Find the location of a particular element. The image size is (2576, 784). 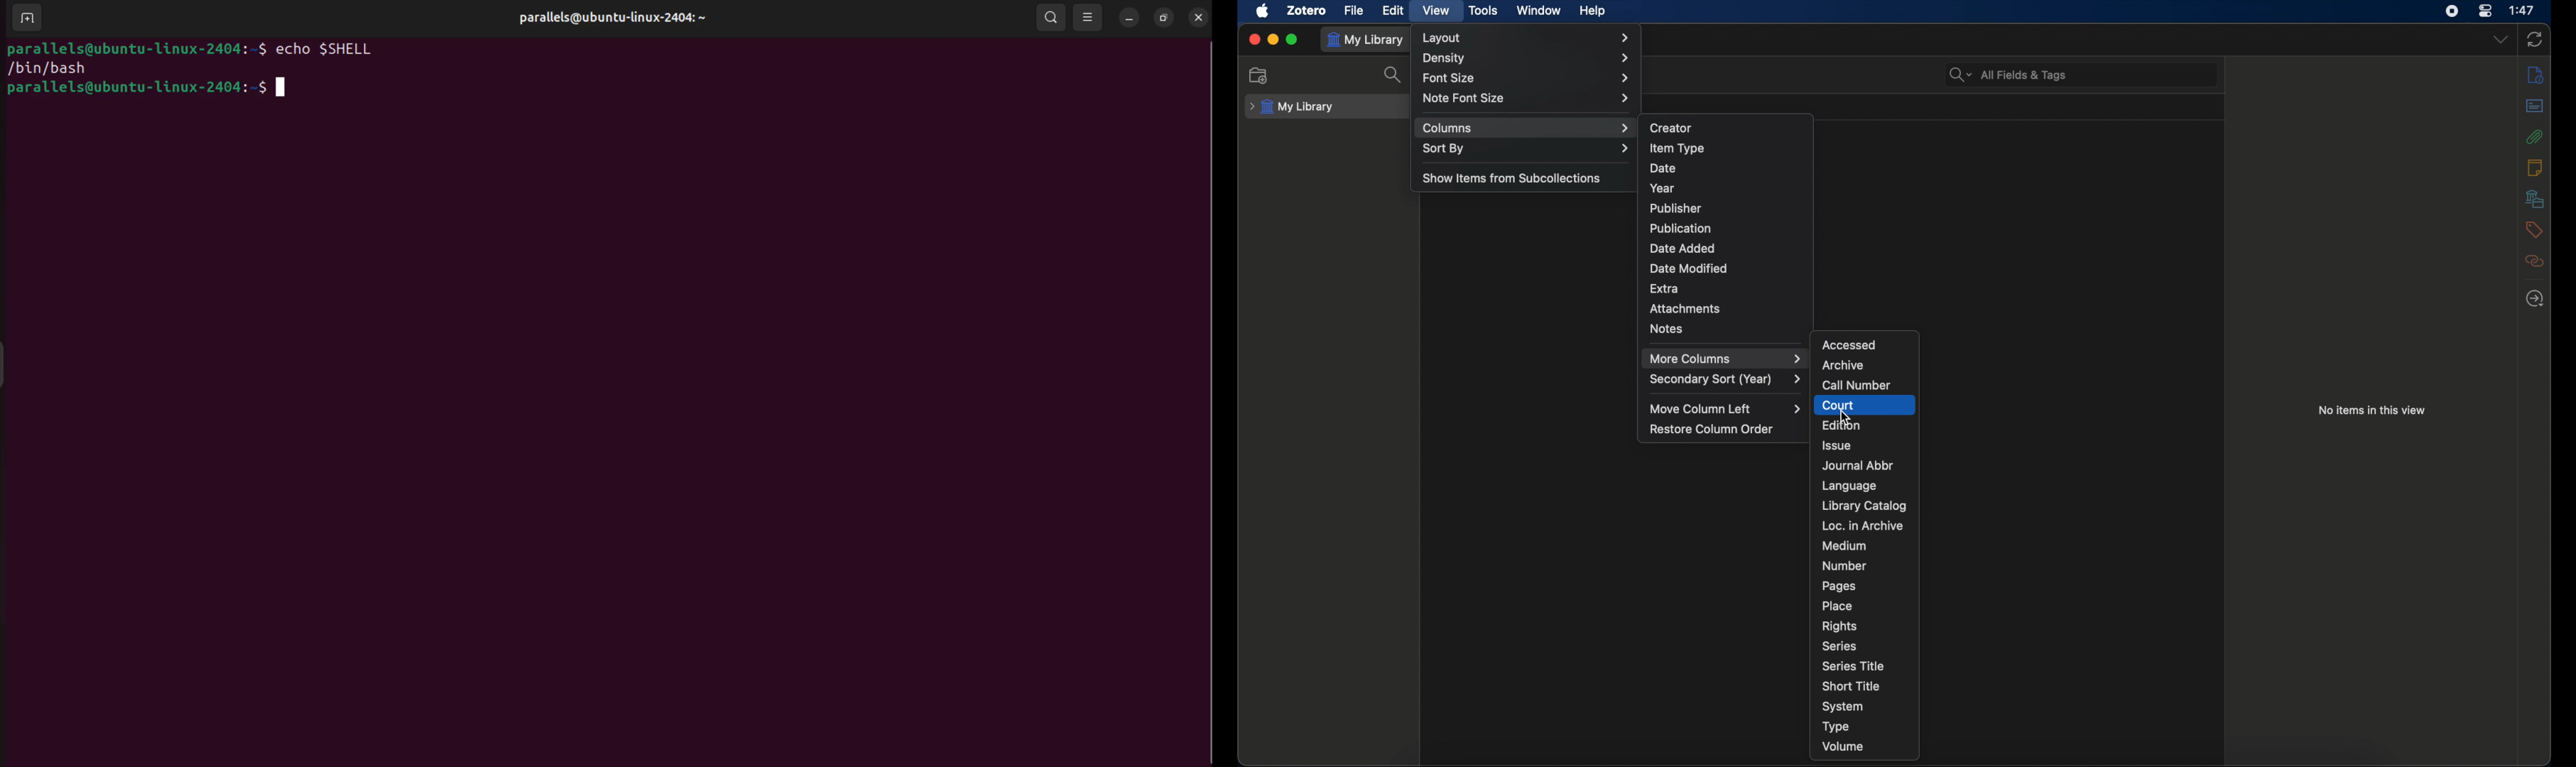

dropdown is located at coordinates (2501, 40).